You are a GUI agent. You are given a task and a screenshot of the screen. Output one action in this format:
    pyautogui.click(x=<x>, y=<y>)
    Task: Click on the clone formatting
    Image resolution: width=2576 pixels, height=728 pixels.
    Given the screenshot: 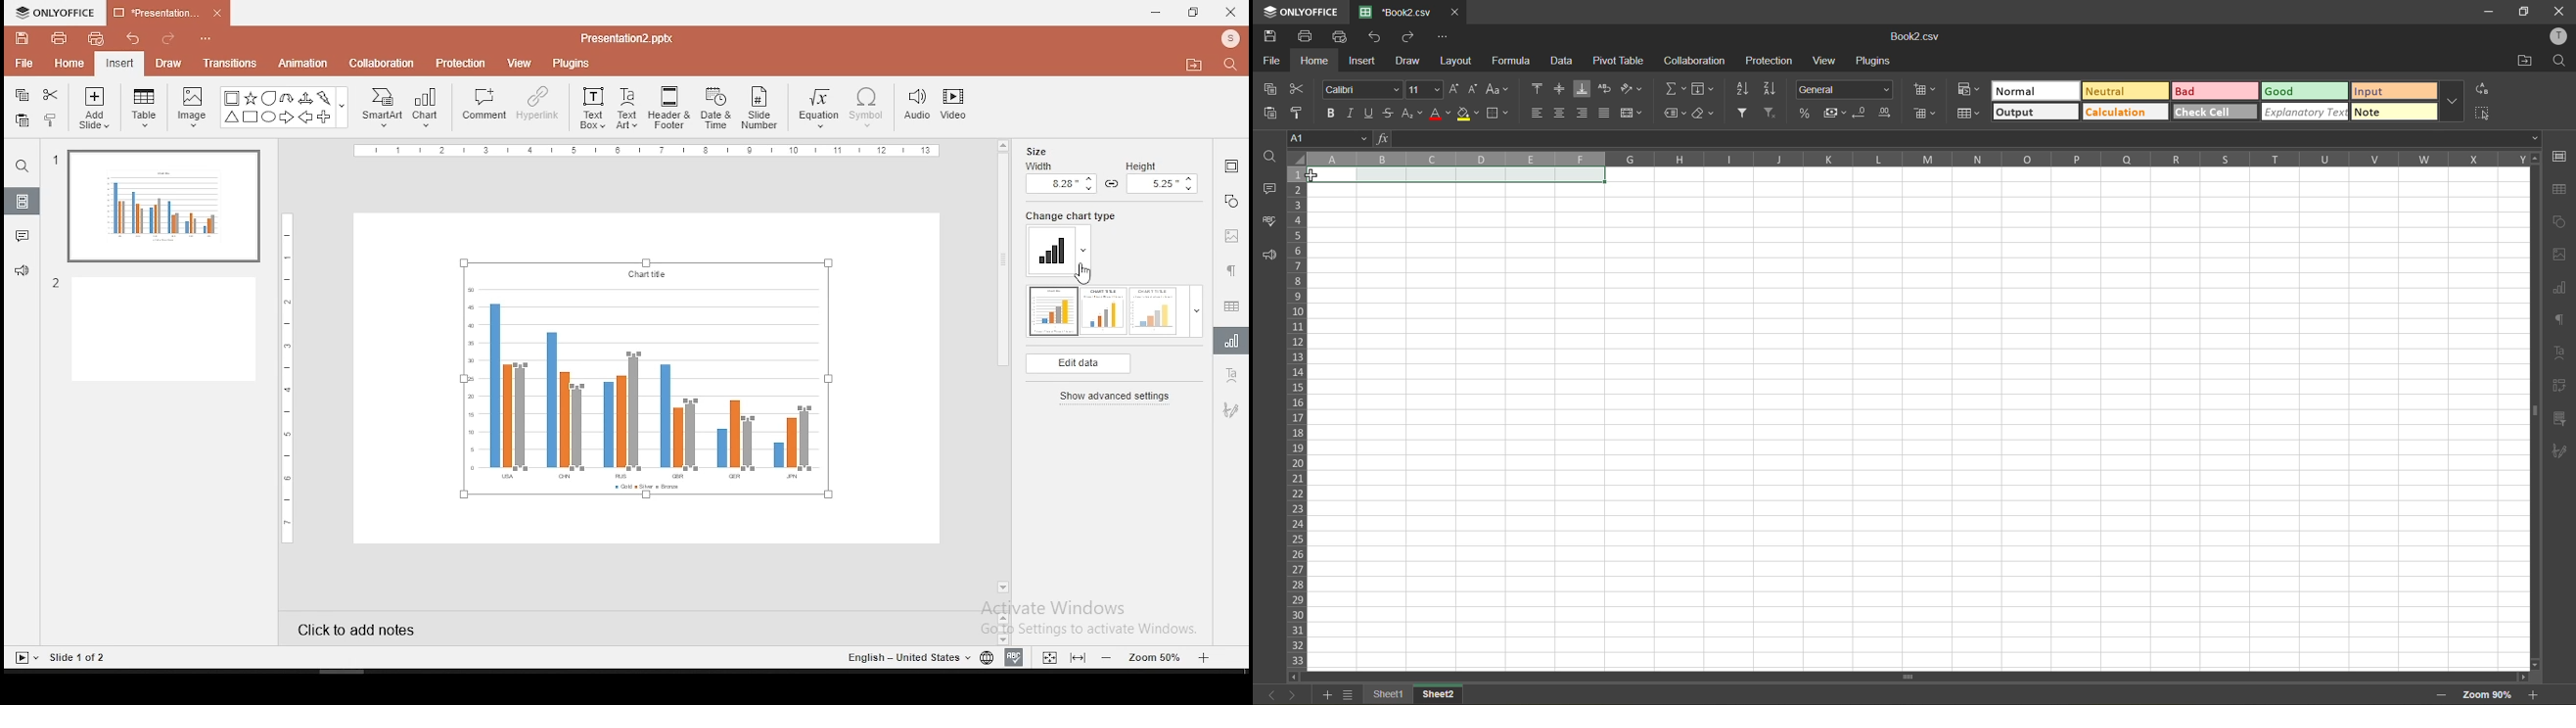 What is the action you would take?
    pyautogui.click(x=51, y=121)
    